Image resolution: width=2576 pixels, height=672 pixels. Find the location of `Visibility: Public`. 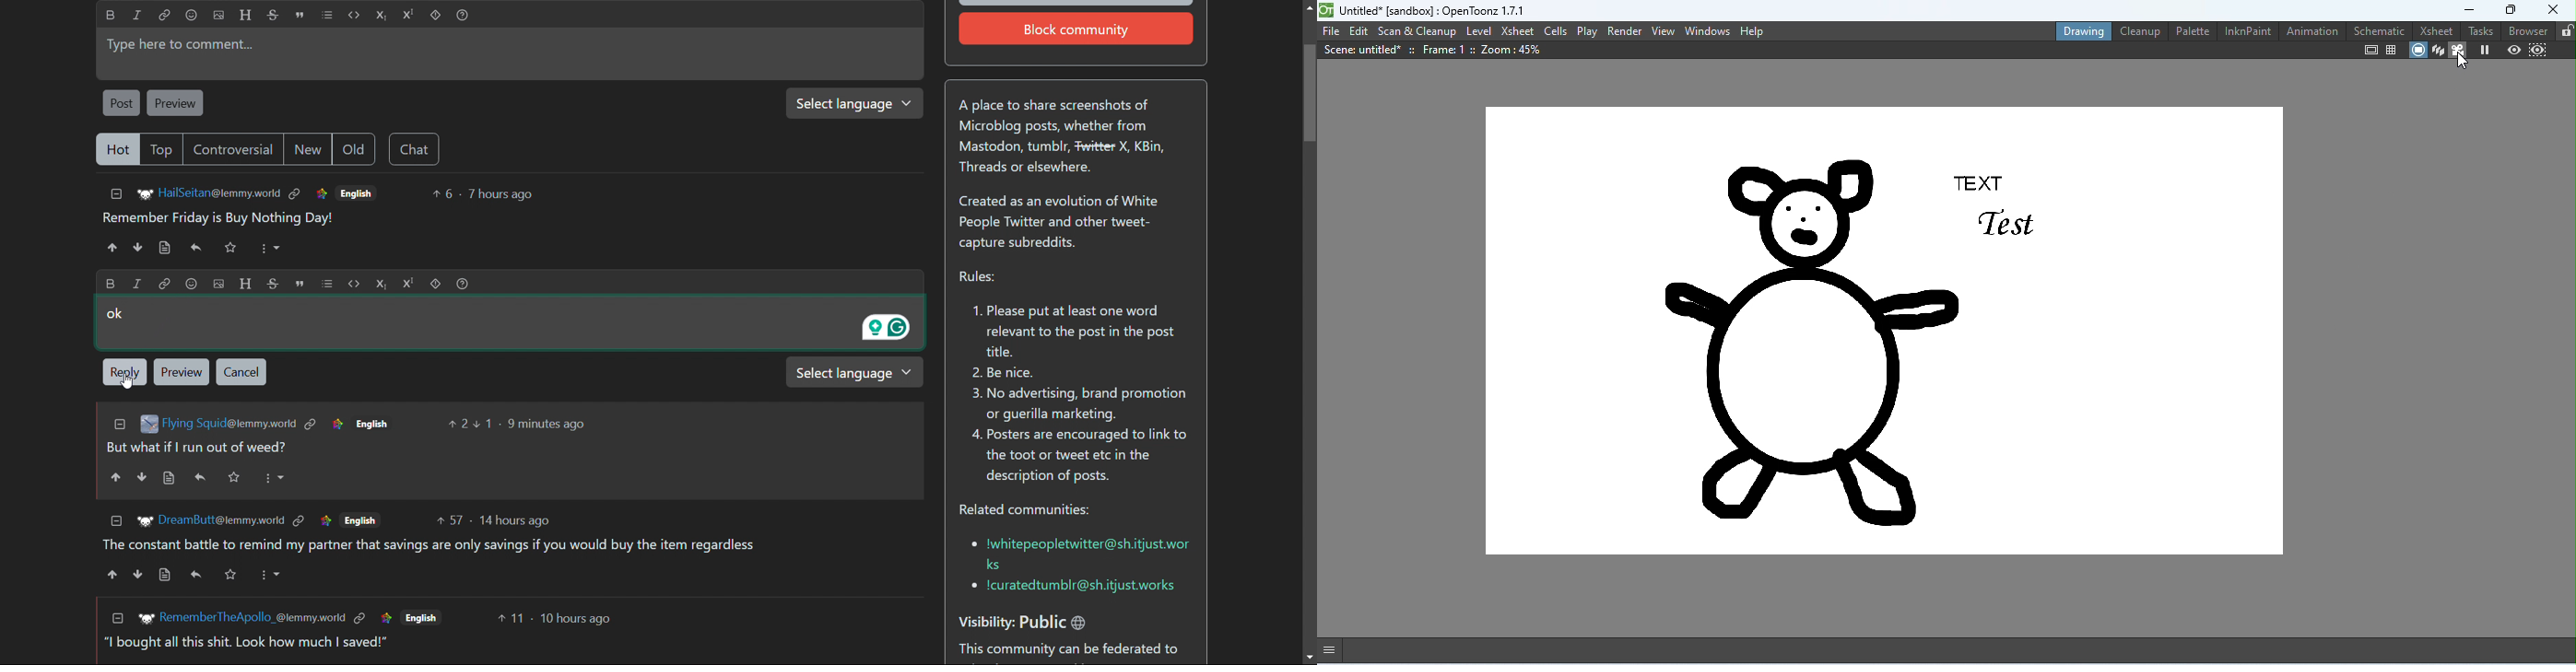

Visibility: Public is located at coordinates (1040, 618).